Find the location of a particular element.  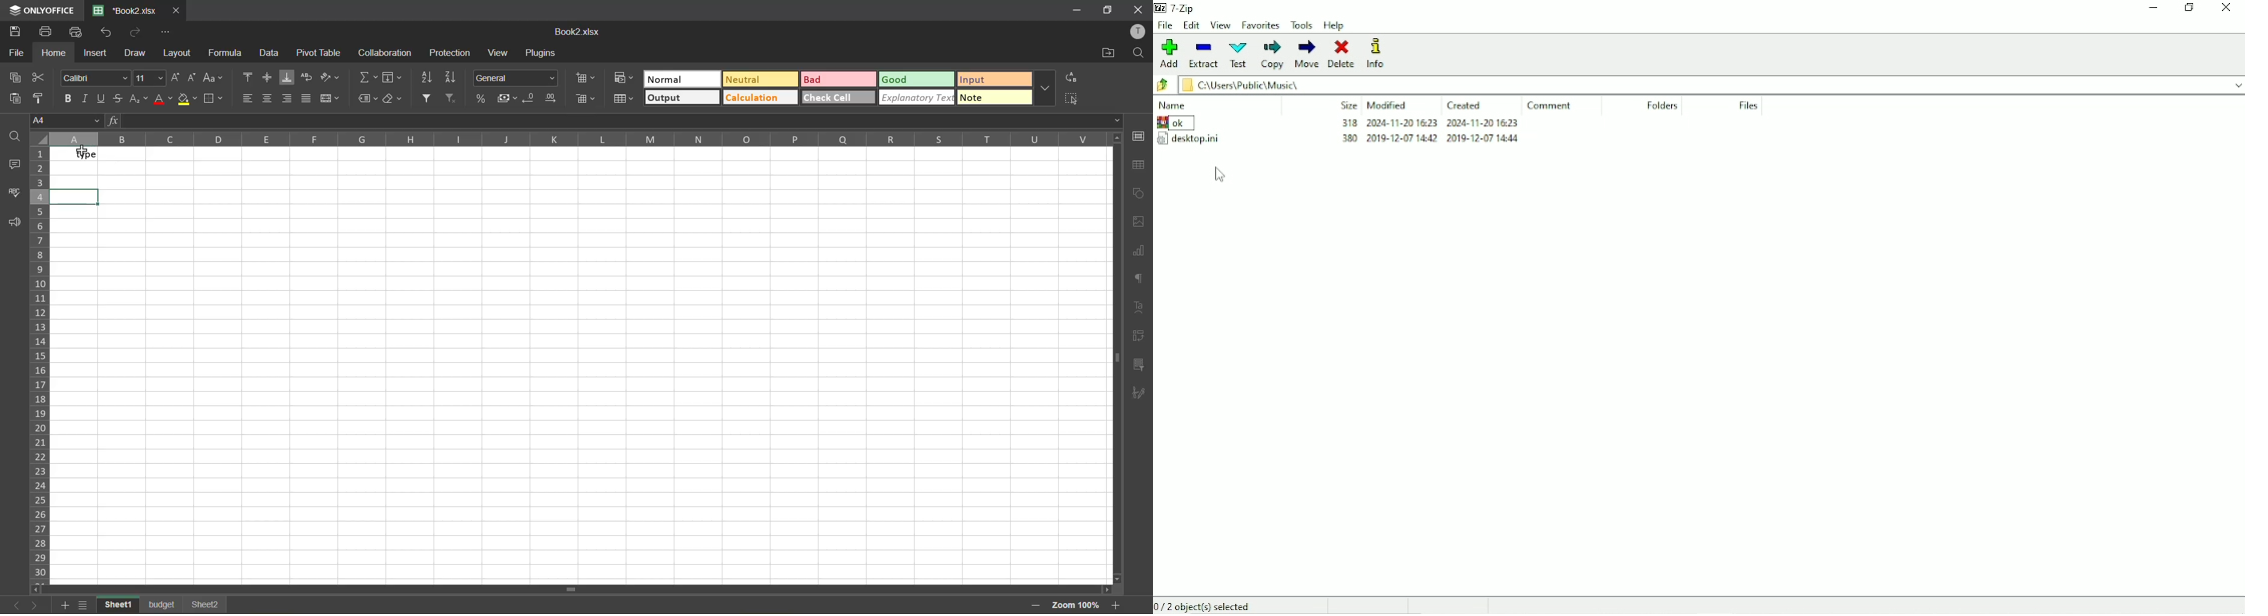

Test is located at coordinates (1237, 54).